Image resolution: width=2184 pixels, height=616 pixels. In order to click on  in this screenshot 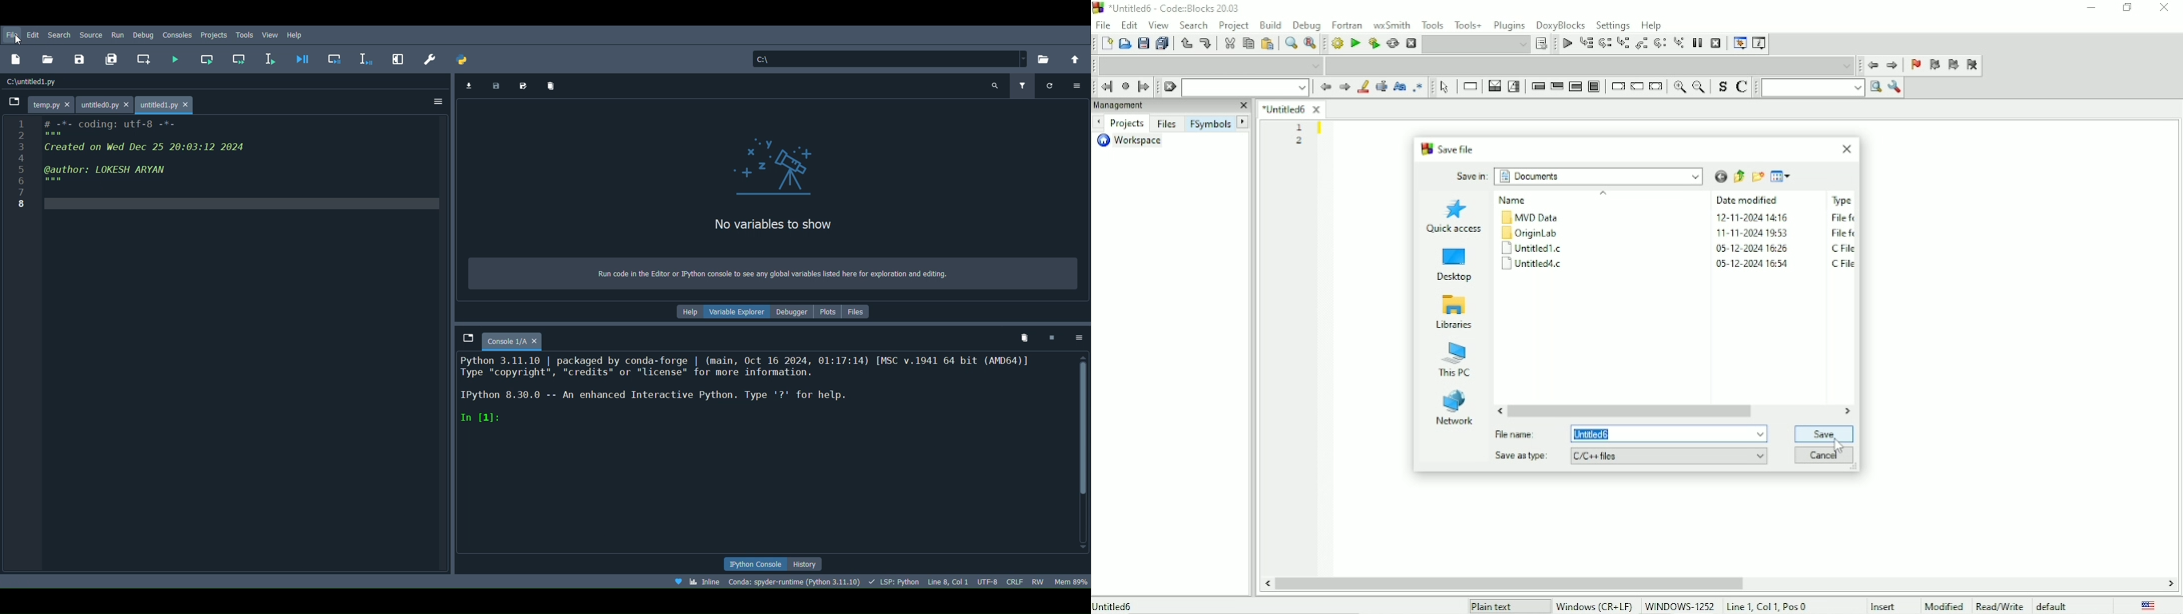, I will do `click(337, 60)`.